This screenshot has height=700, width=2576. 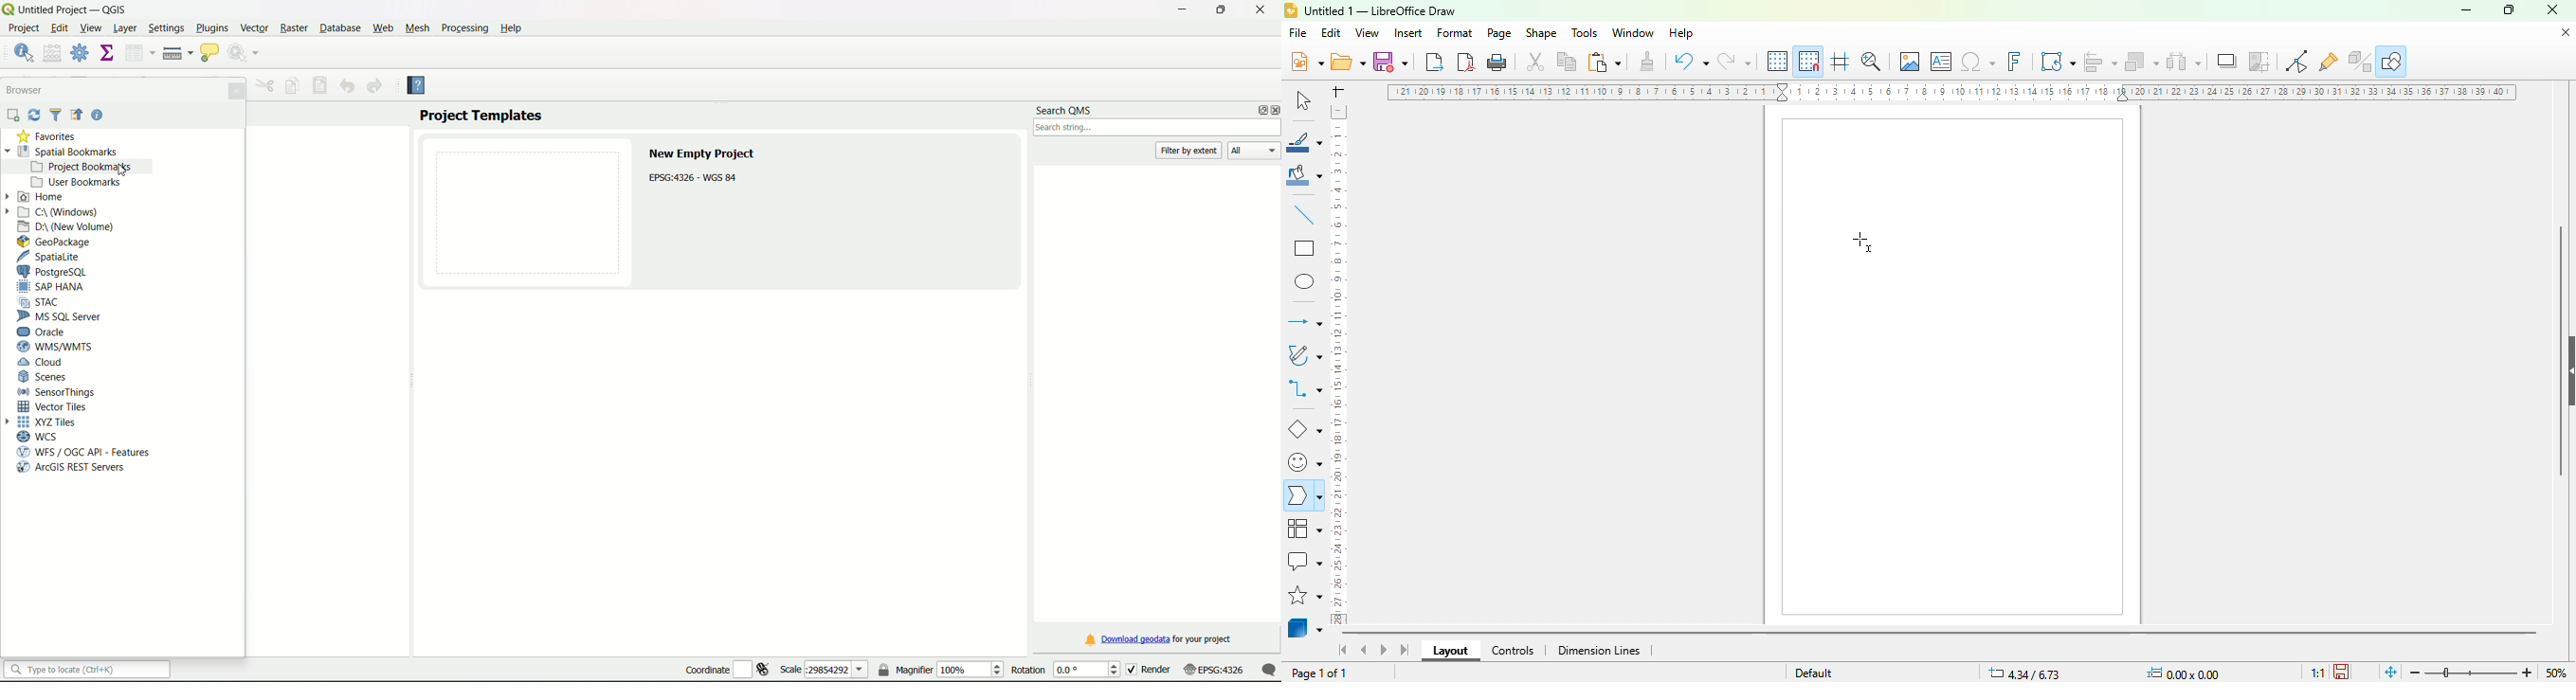 What do you see at coordinates (2391, 673) in the screenshot?
I see `fit page to current window` at bounding box center [2391, 673].